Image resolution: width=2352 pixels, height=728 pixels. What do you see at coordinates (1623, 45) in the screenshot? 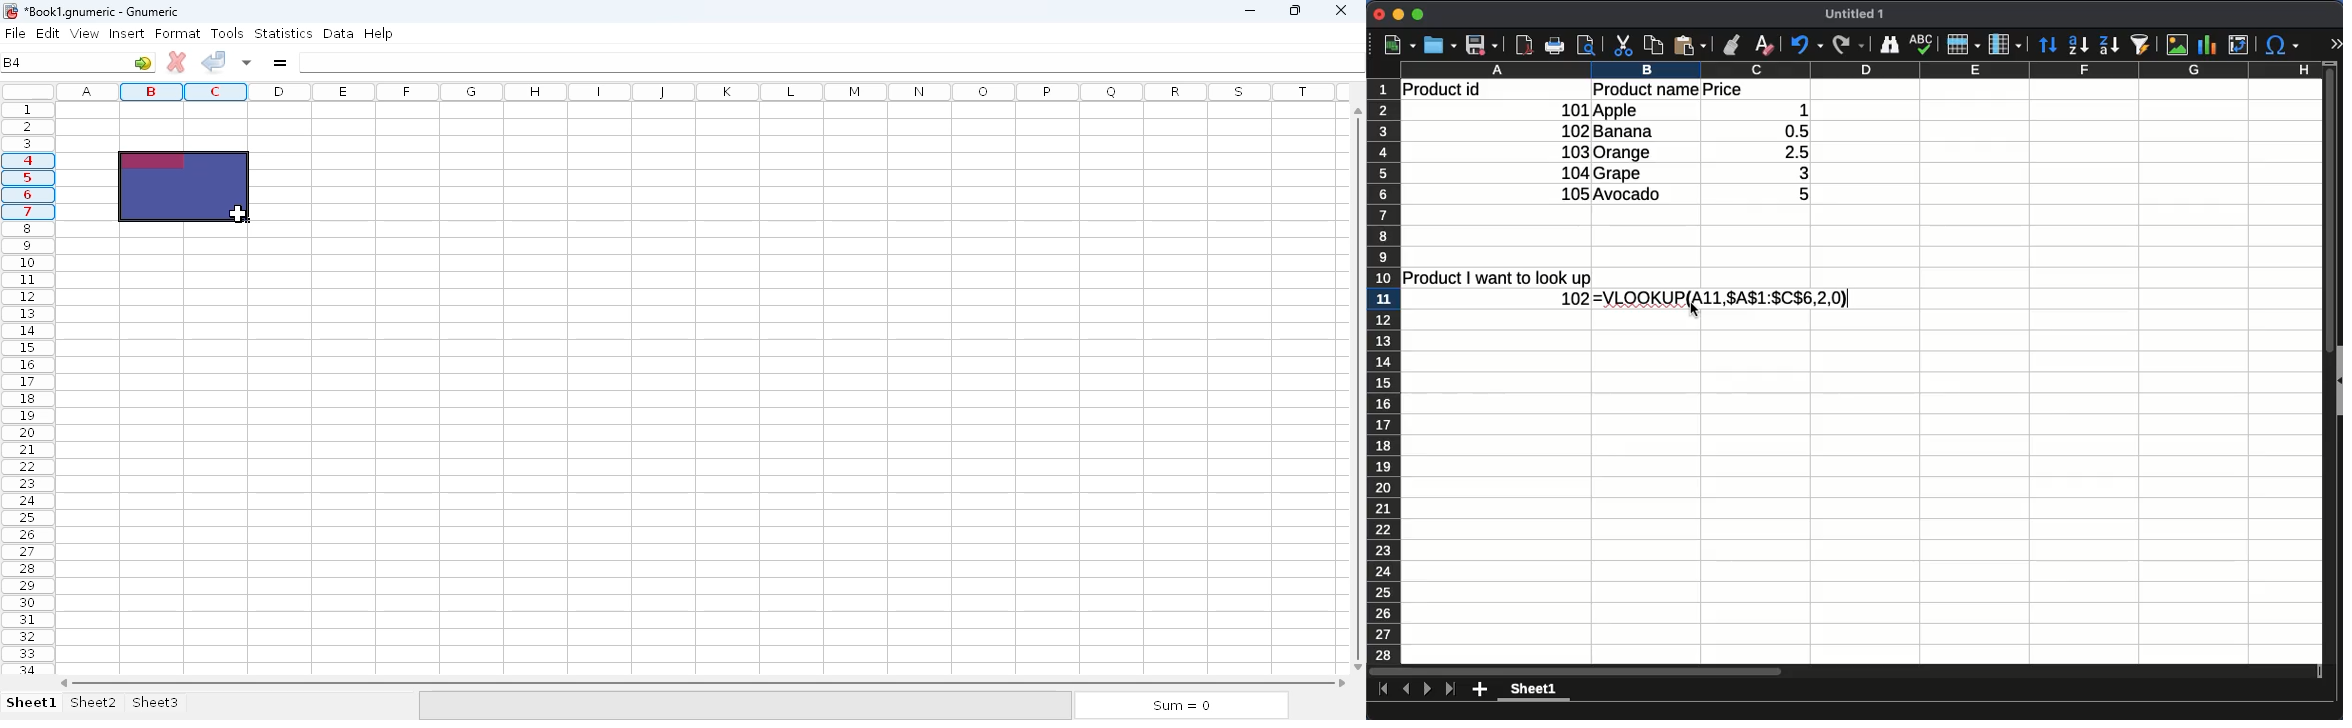
I see `cut` at bounding box center [1623, 45].